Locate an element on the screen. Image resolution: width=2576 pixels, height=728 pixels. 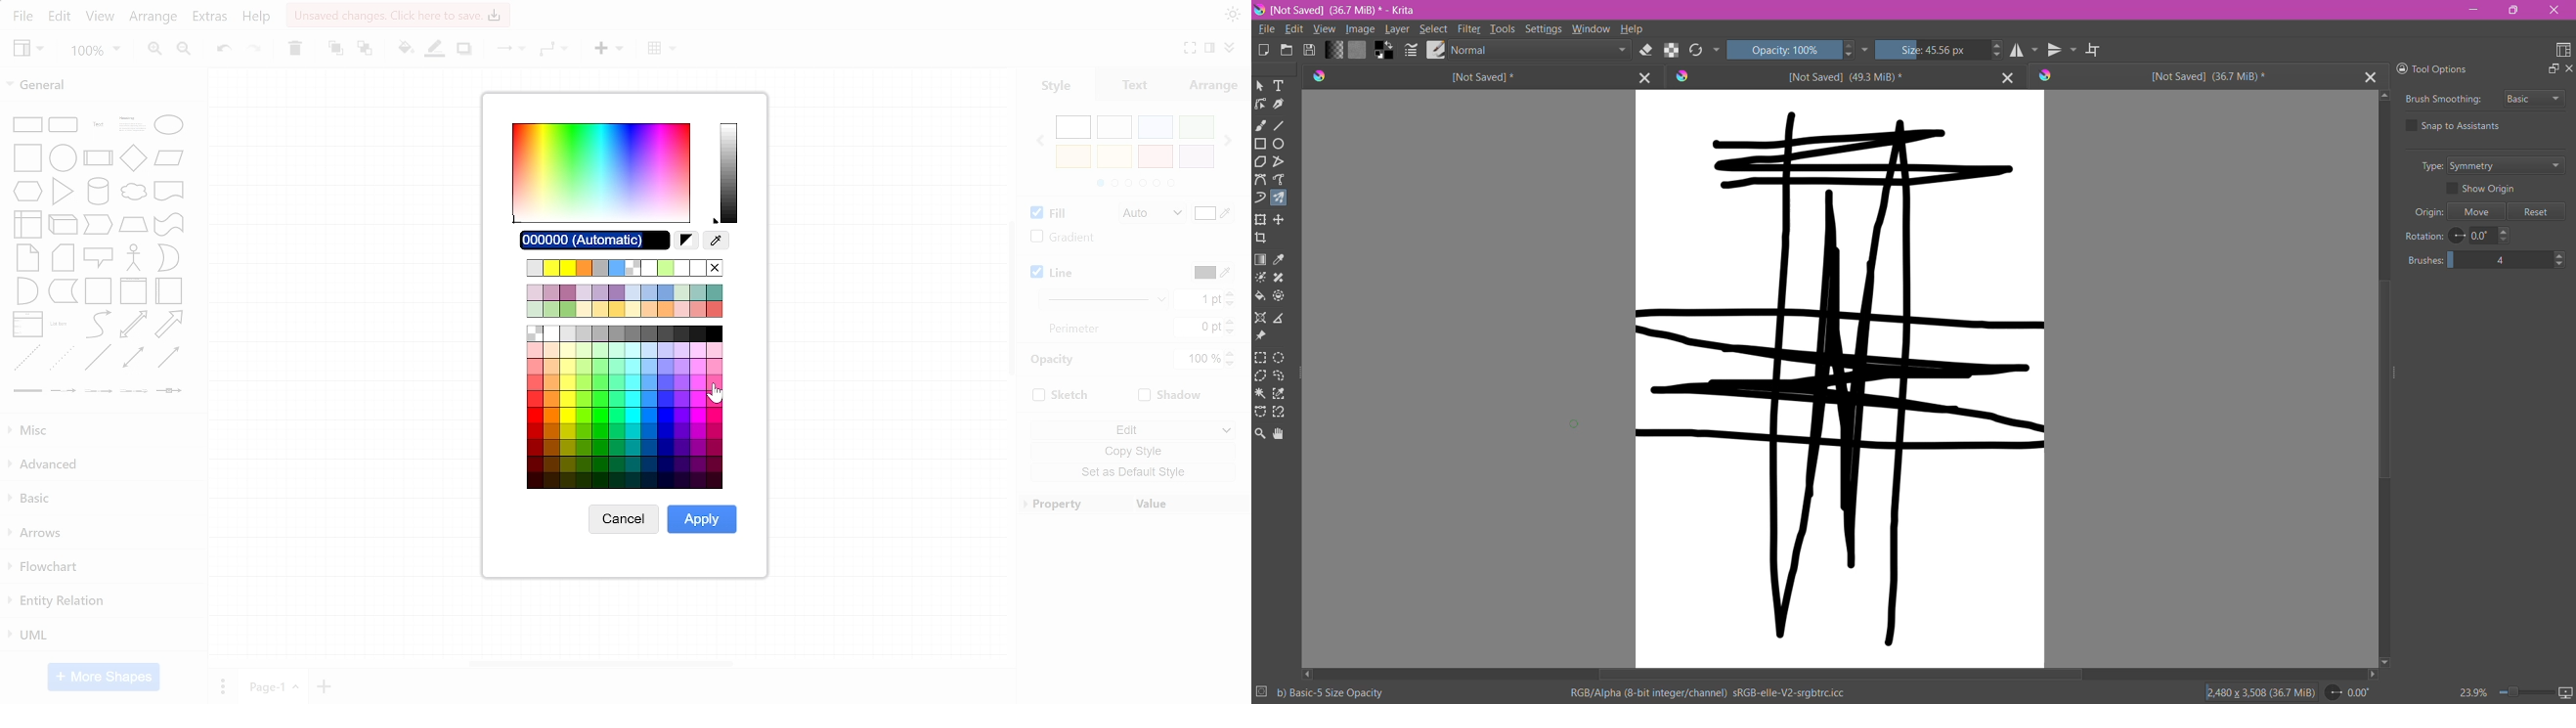
Choose Brush Preset is located at coordinates (1435, 50).